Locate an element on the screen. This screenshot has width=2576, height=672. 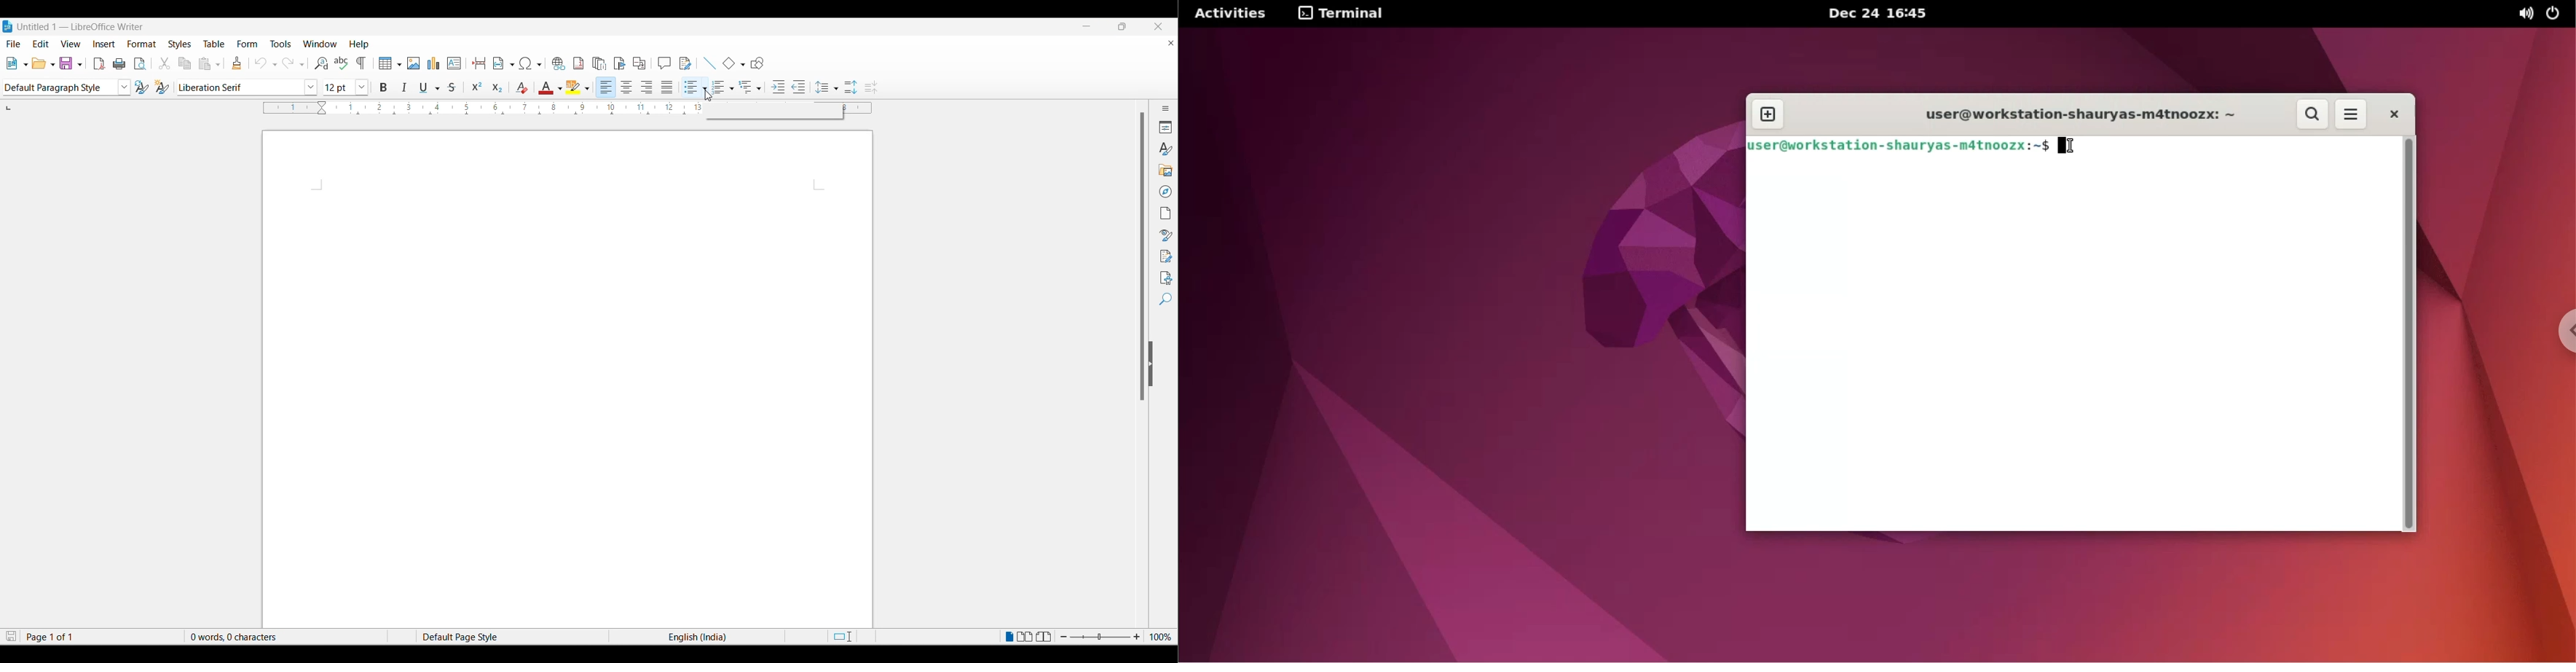
paragraph style is located at coordinates (65, 88).